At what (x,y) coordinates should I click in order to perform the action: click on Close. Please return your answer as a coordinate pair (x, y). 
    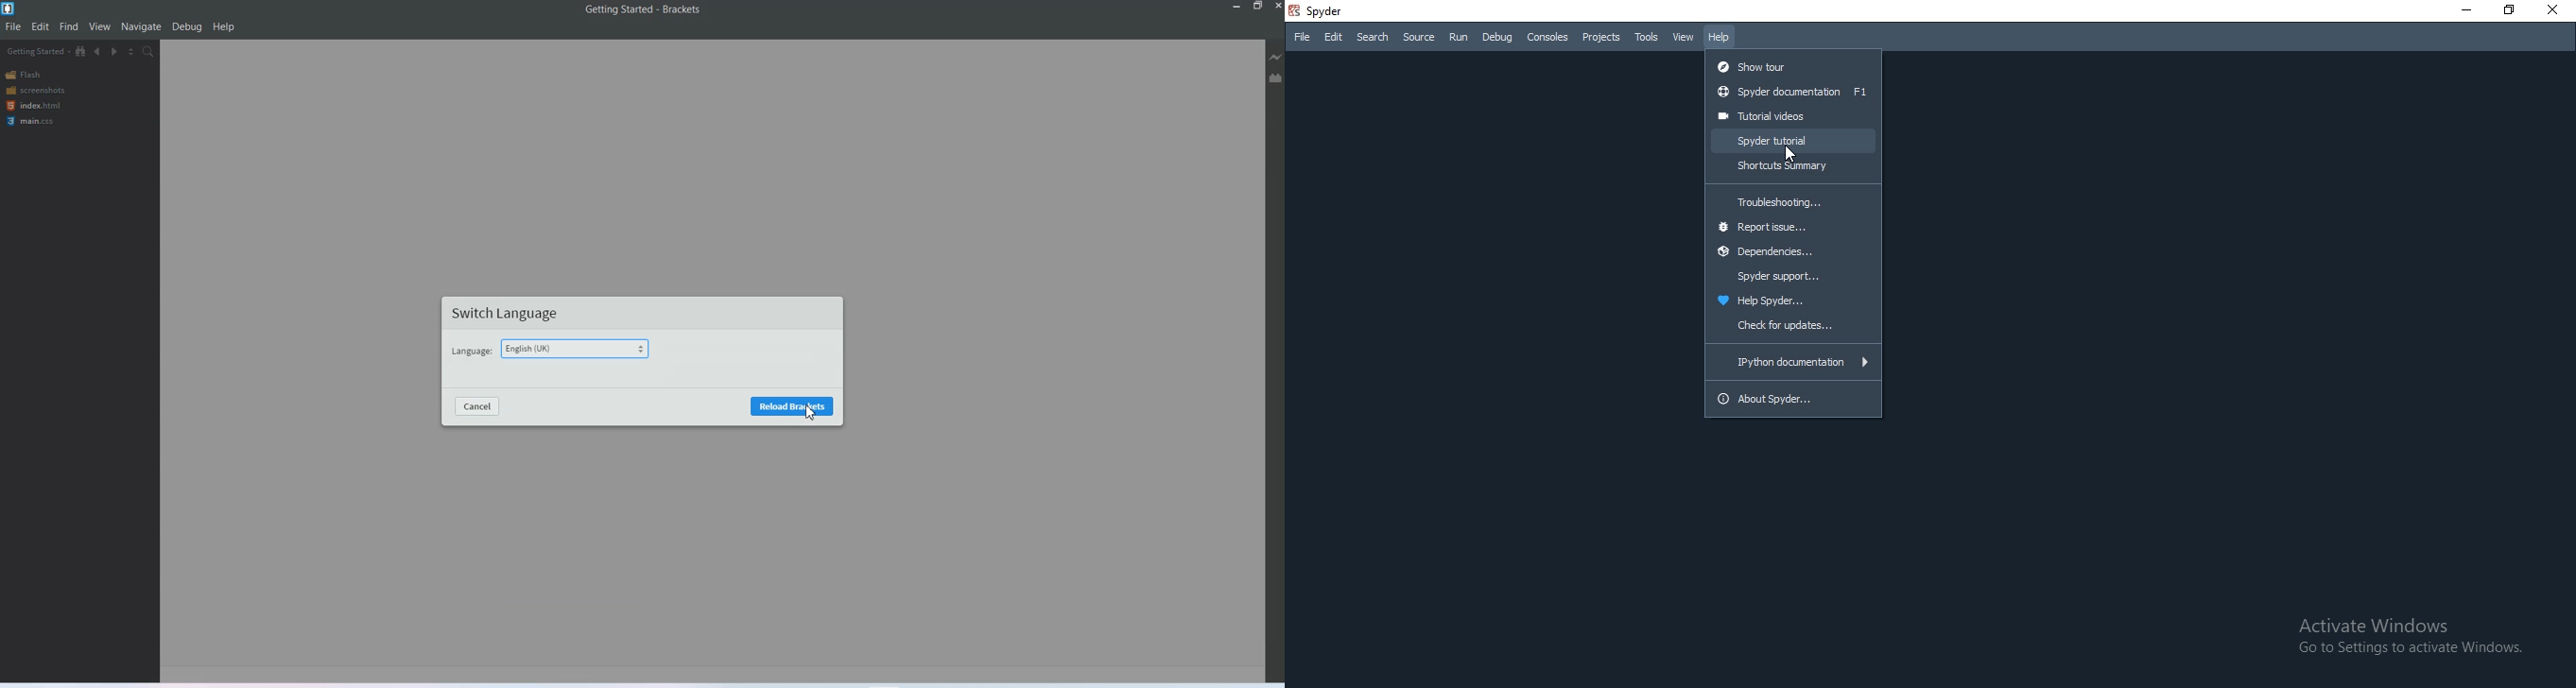
    Looking at the image, I should click on (2557, 11).